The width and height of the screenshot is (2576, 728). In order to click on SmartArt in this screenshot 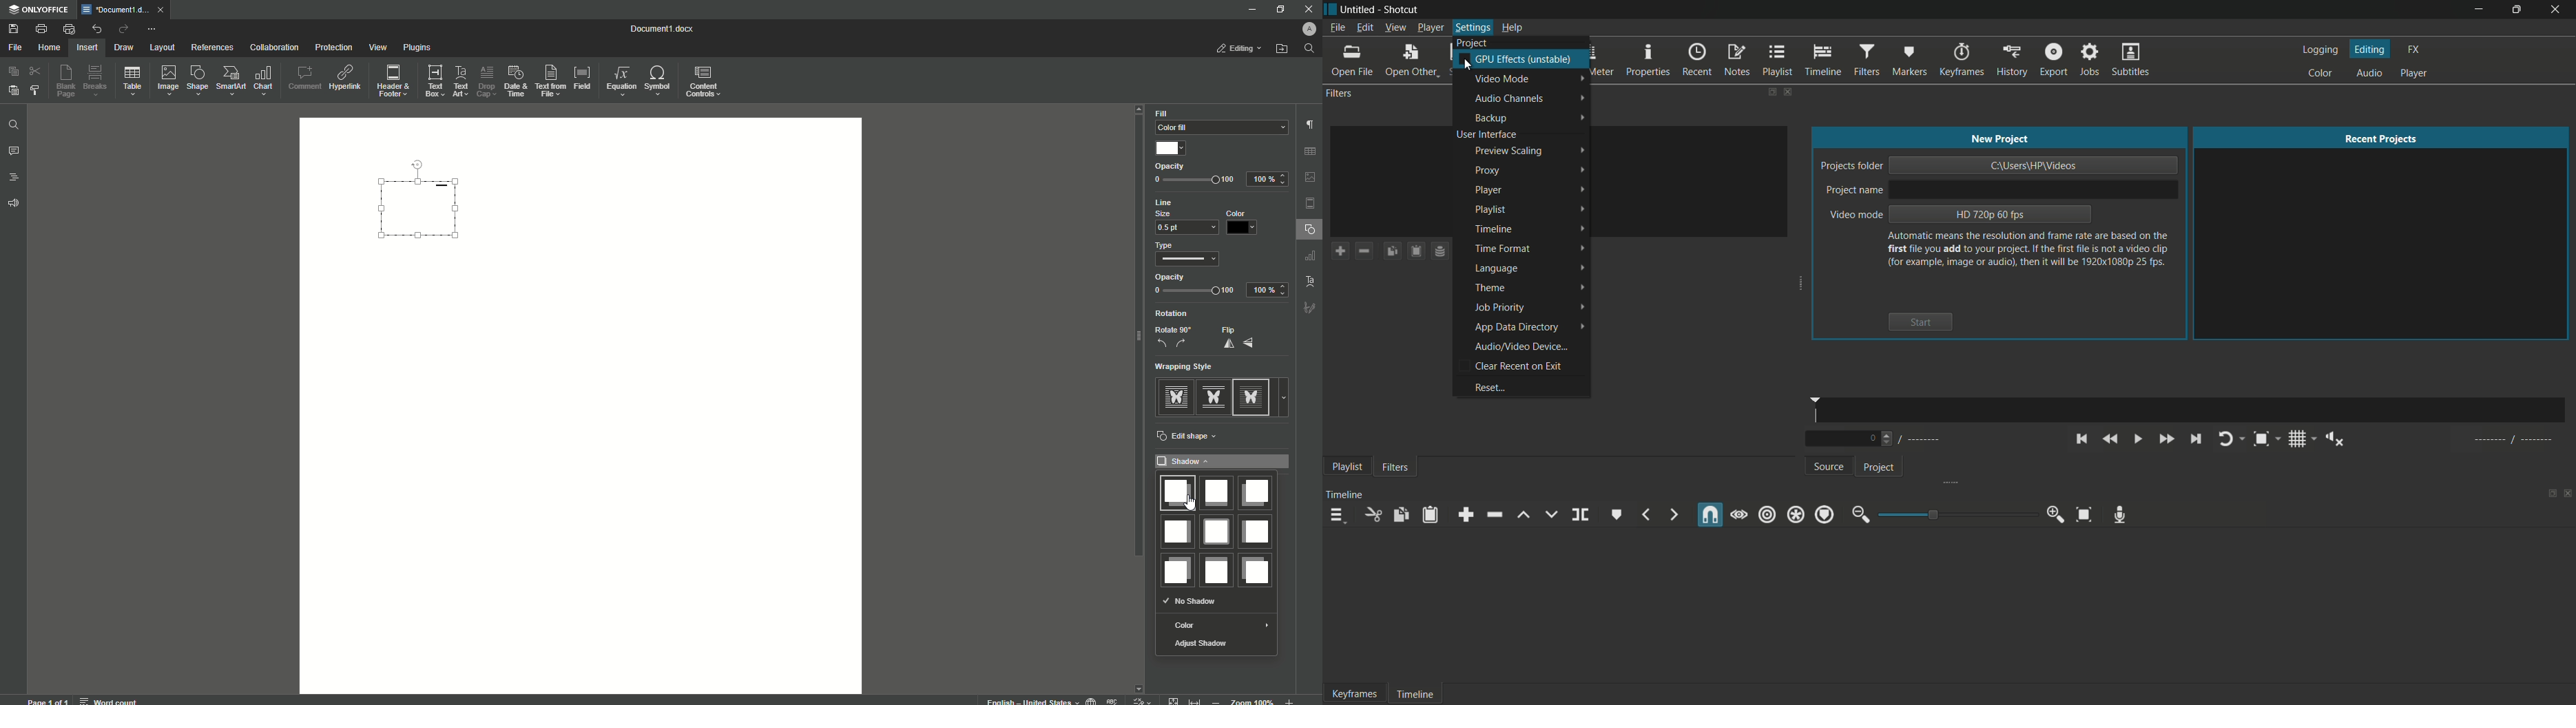, I will do `click(231, 81)`.